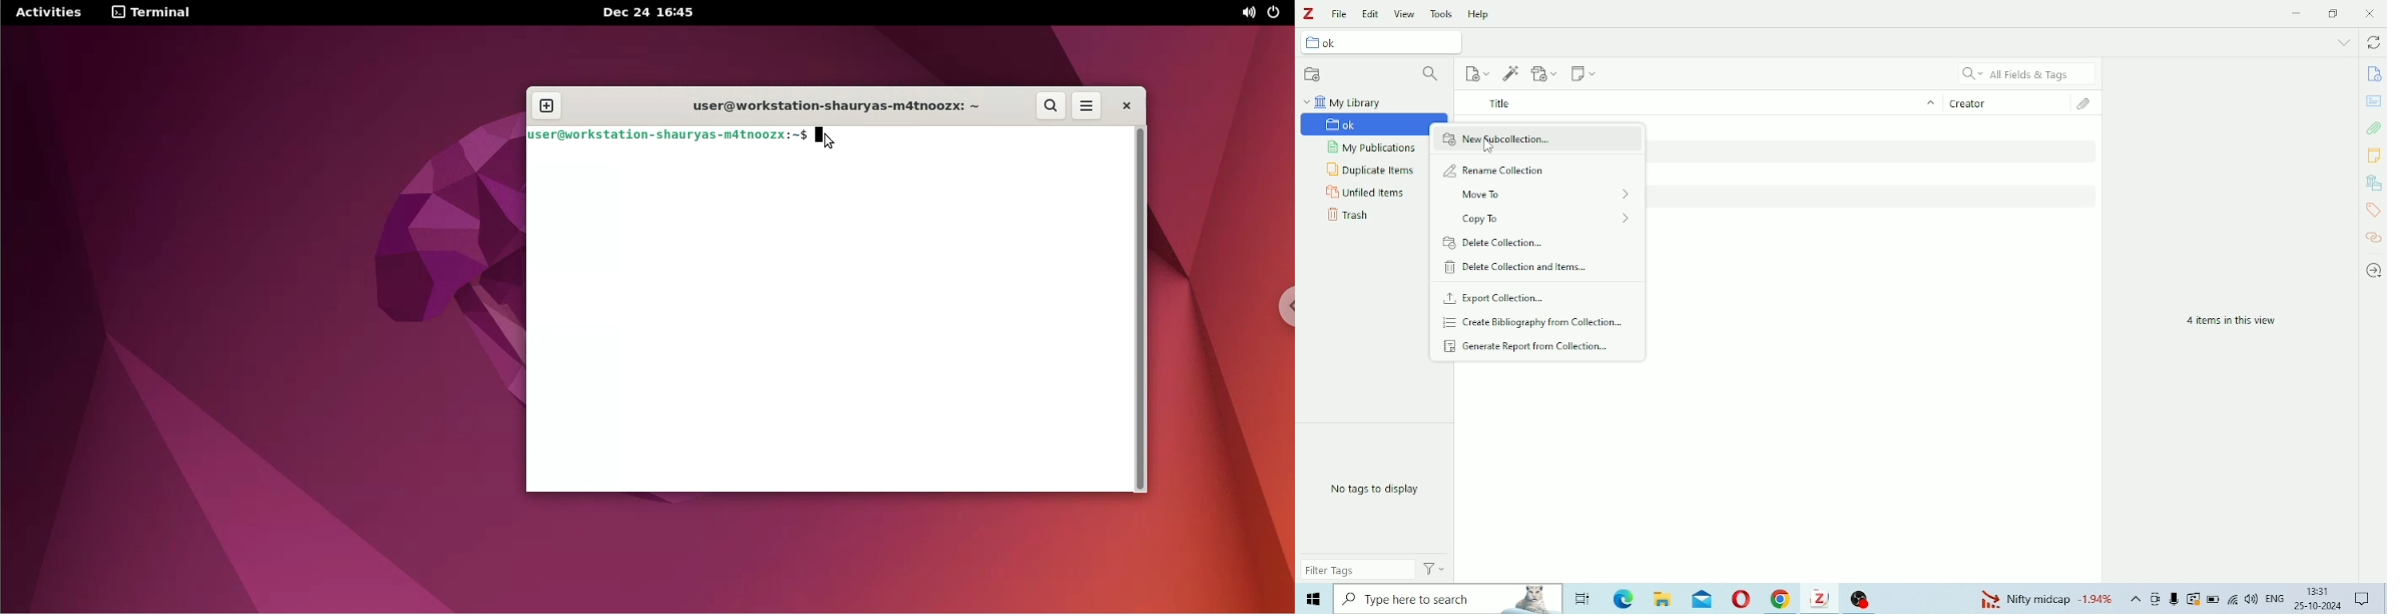 The width and height of the screenshot is (2408, 616). What do you see at coordinates (1545, 195) in the screenshot?
I see `Move To` at bounding box center [1545, 195].